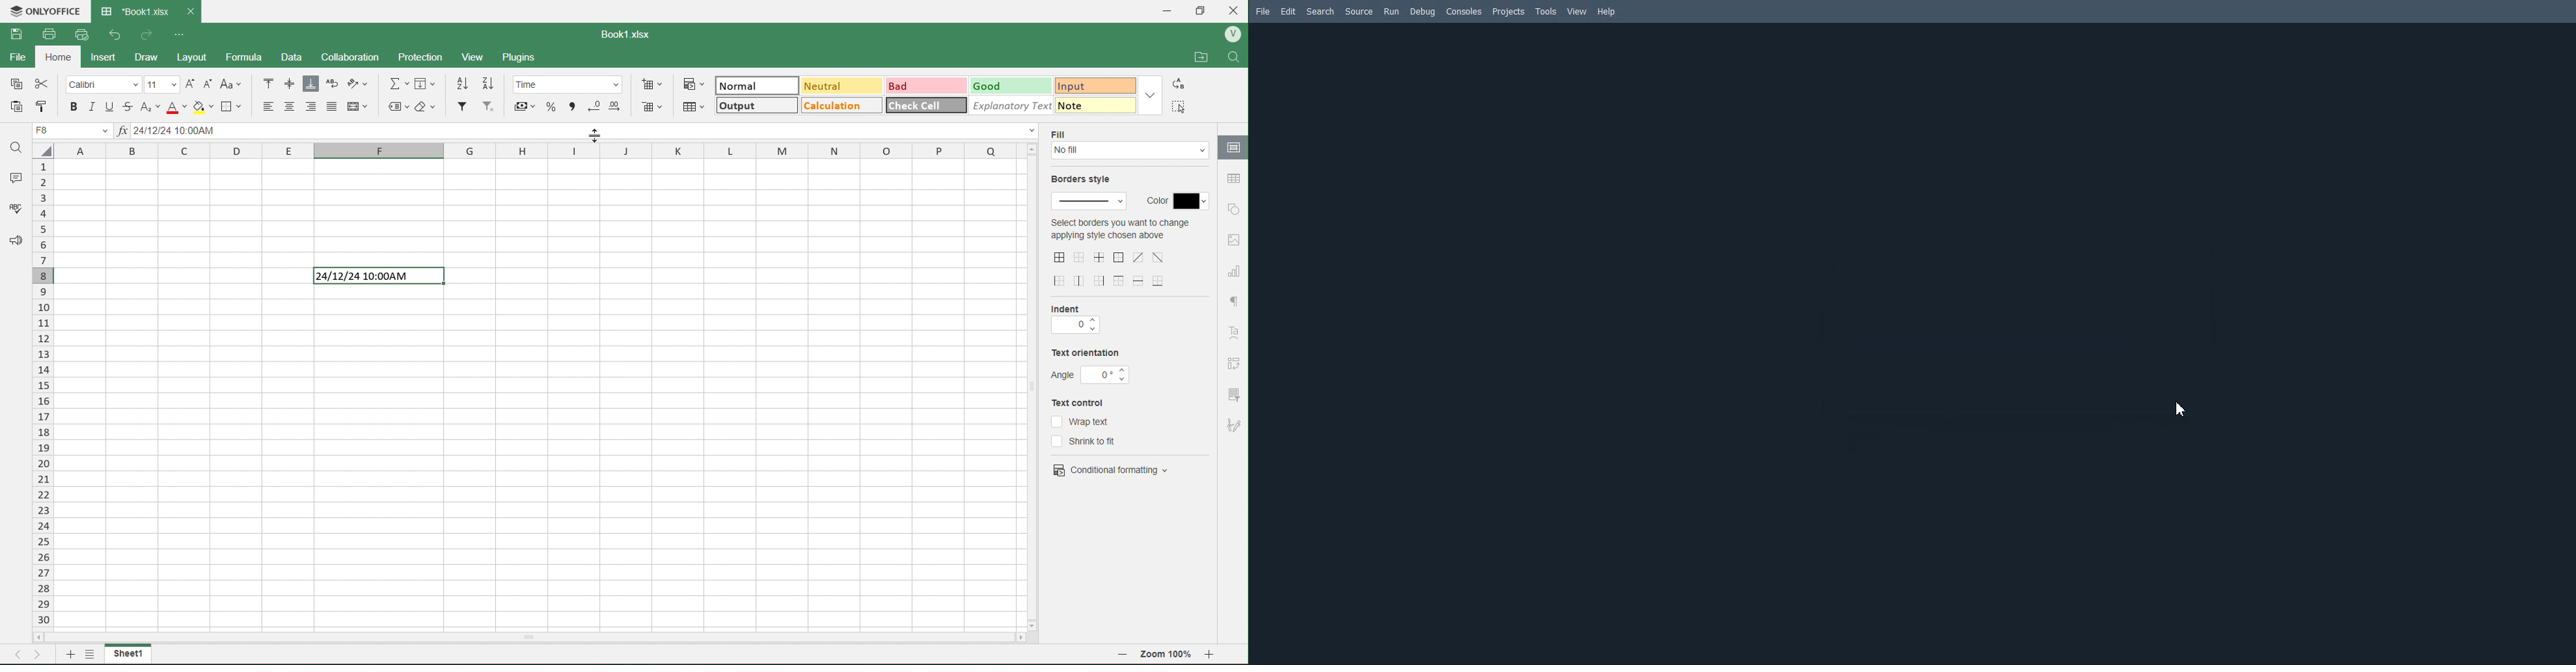 The width and height of the screenshot is (2576, 672). What do you see at coordinates (1238, 9) in the screenshot?
I see `close` at bounding box center [1238, 9].